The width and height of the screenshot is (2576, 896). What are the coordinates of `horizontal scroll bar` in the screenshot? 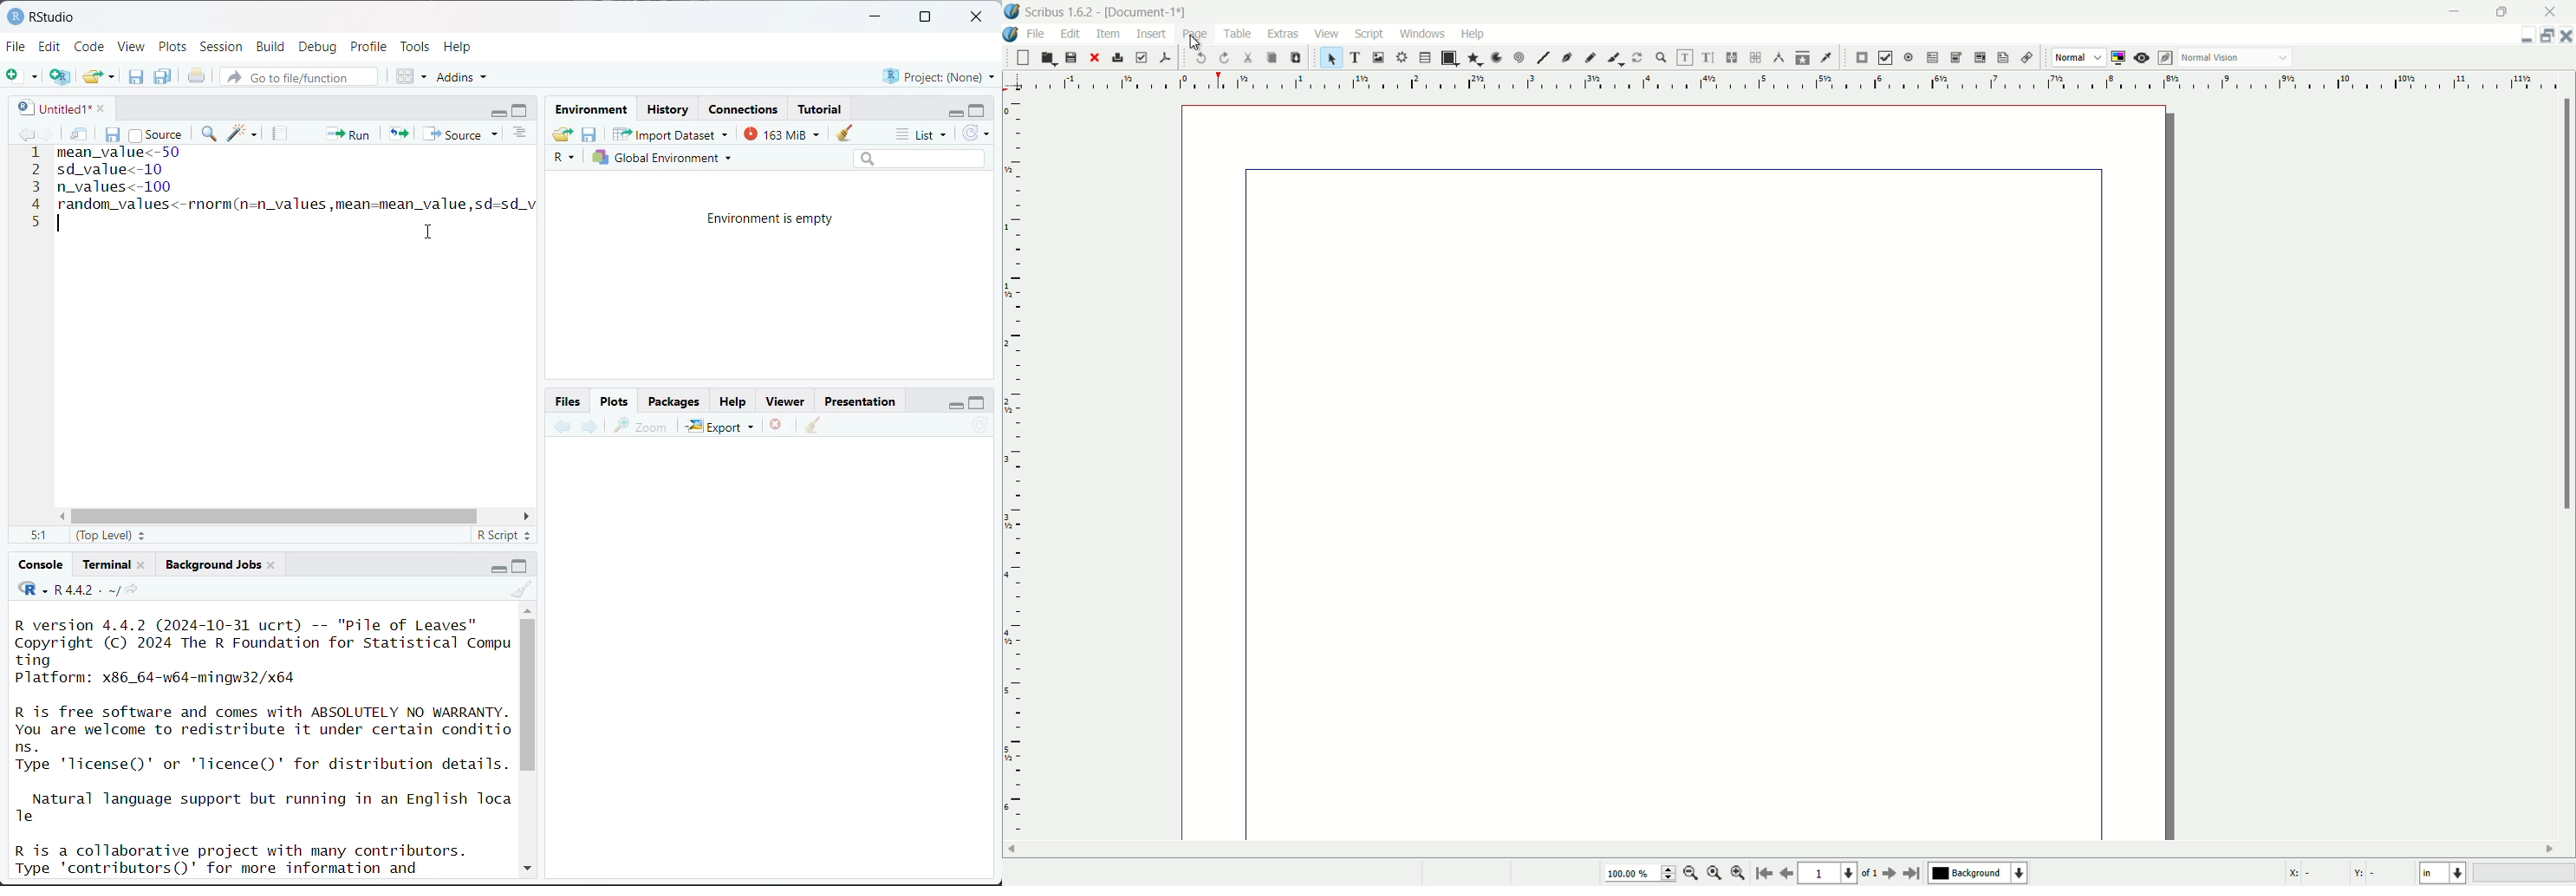 It's located at (297, 517).